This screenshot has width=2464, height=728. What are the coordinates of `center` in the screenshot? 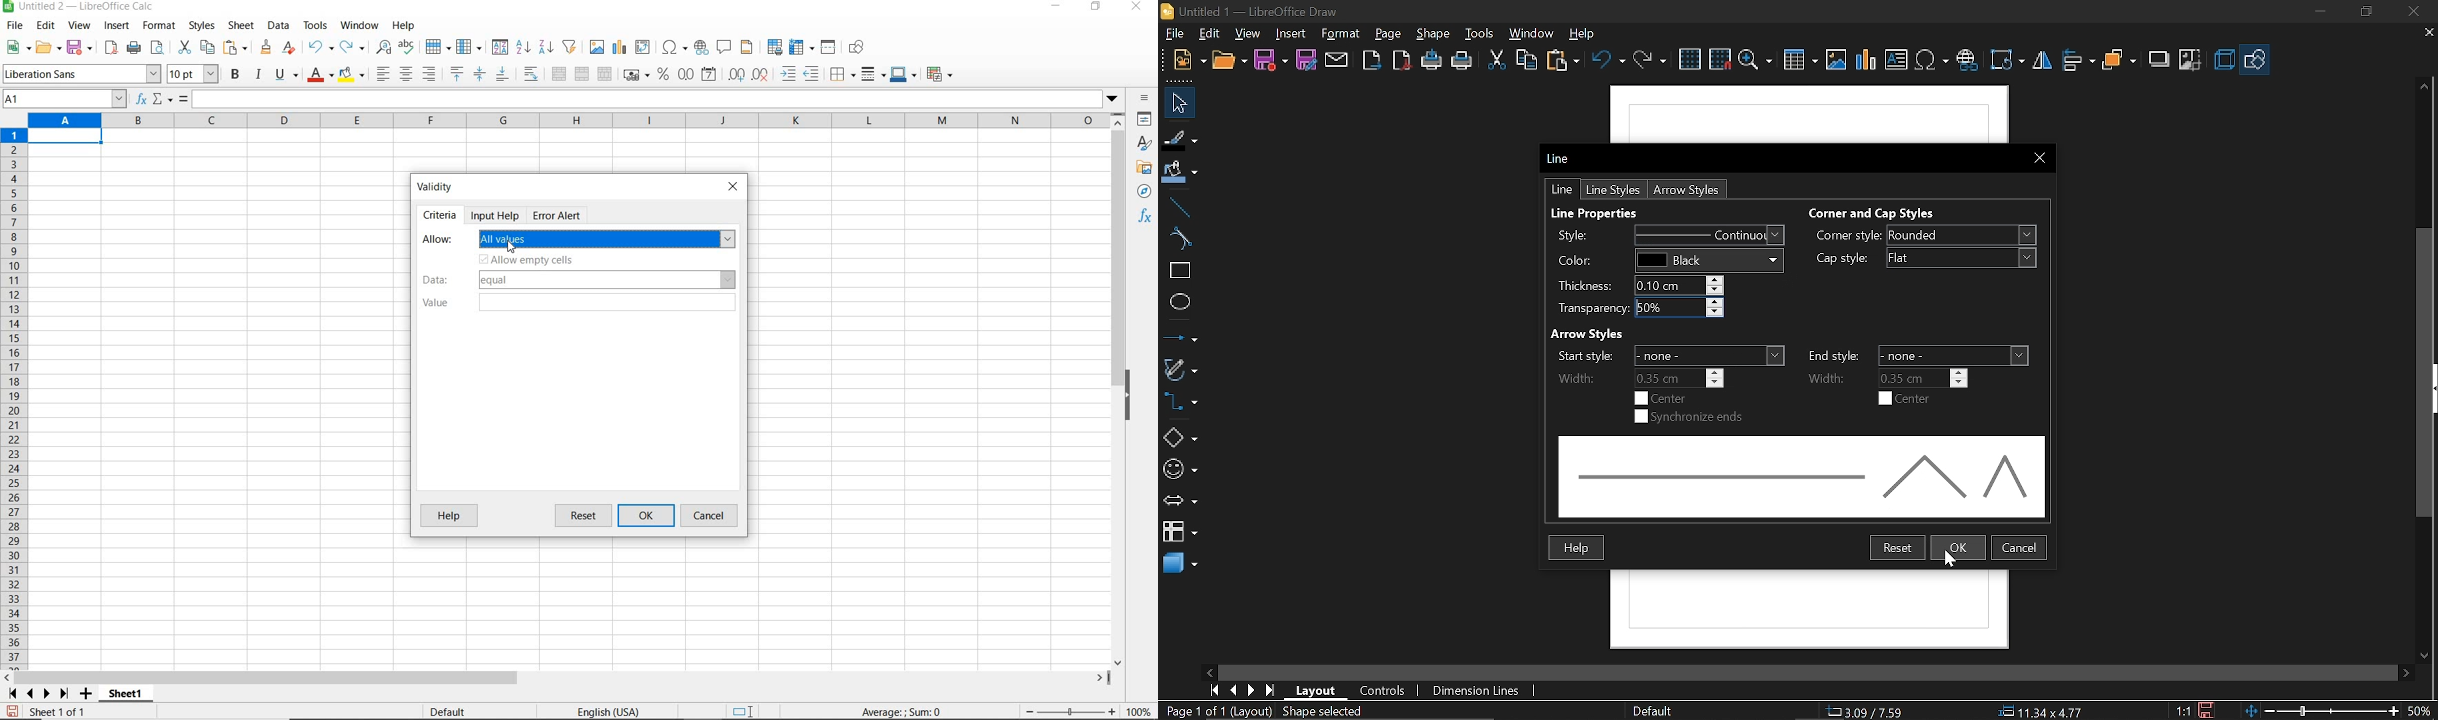 It's located at (1668, 398).